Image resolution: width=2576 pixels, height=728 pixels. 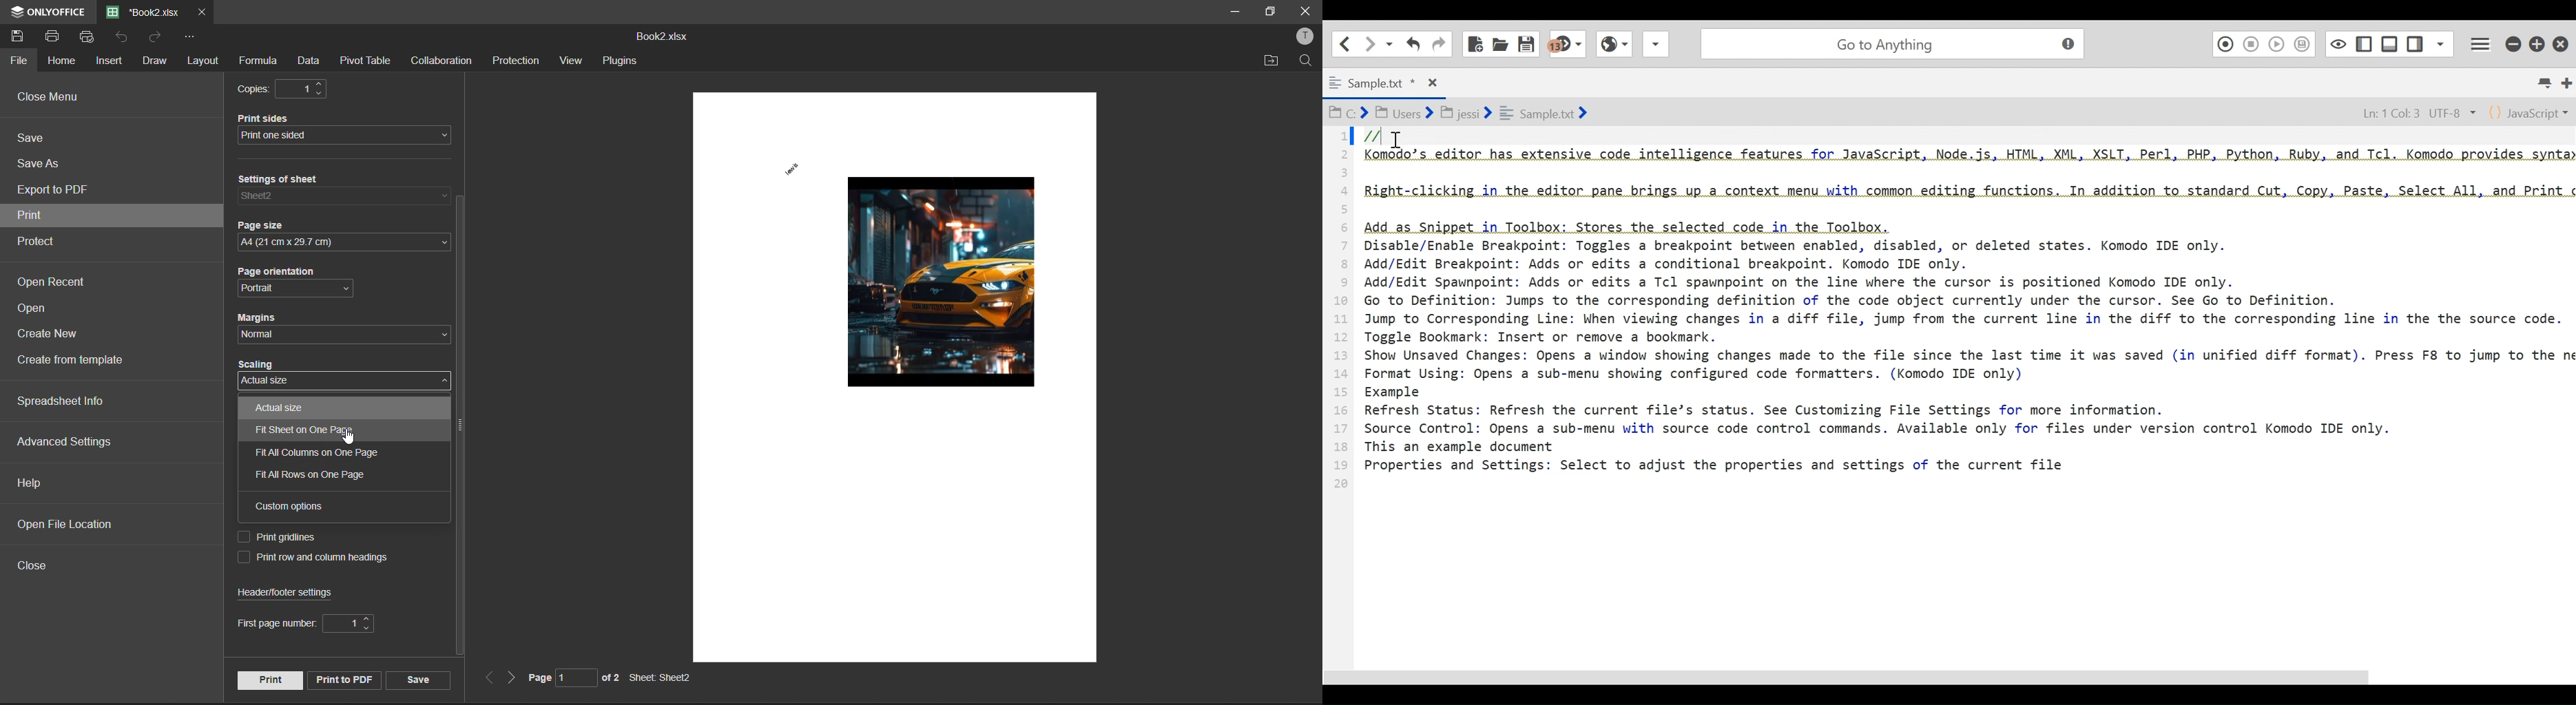 What do you see at coordinates (52, 337) in the screenshot?
I see `create new` at bounding box center [52, 337].